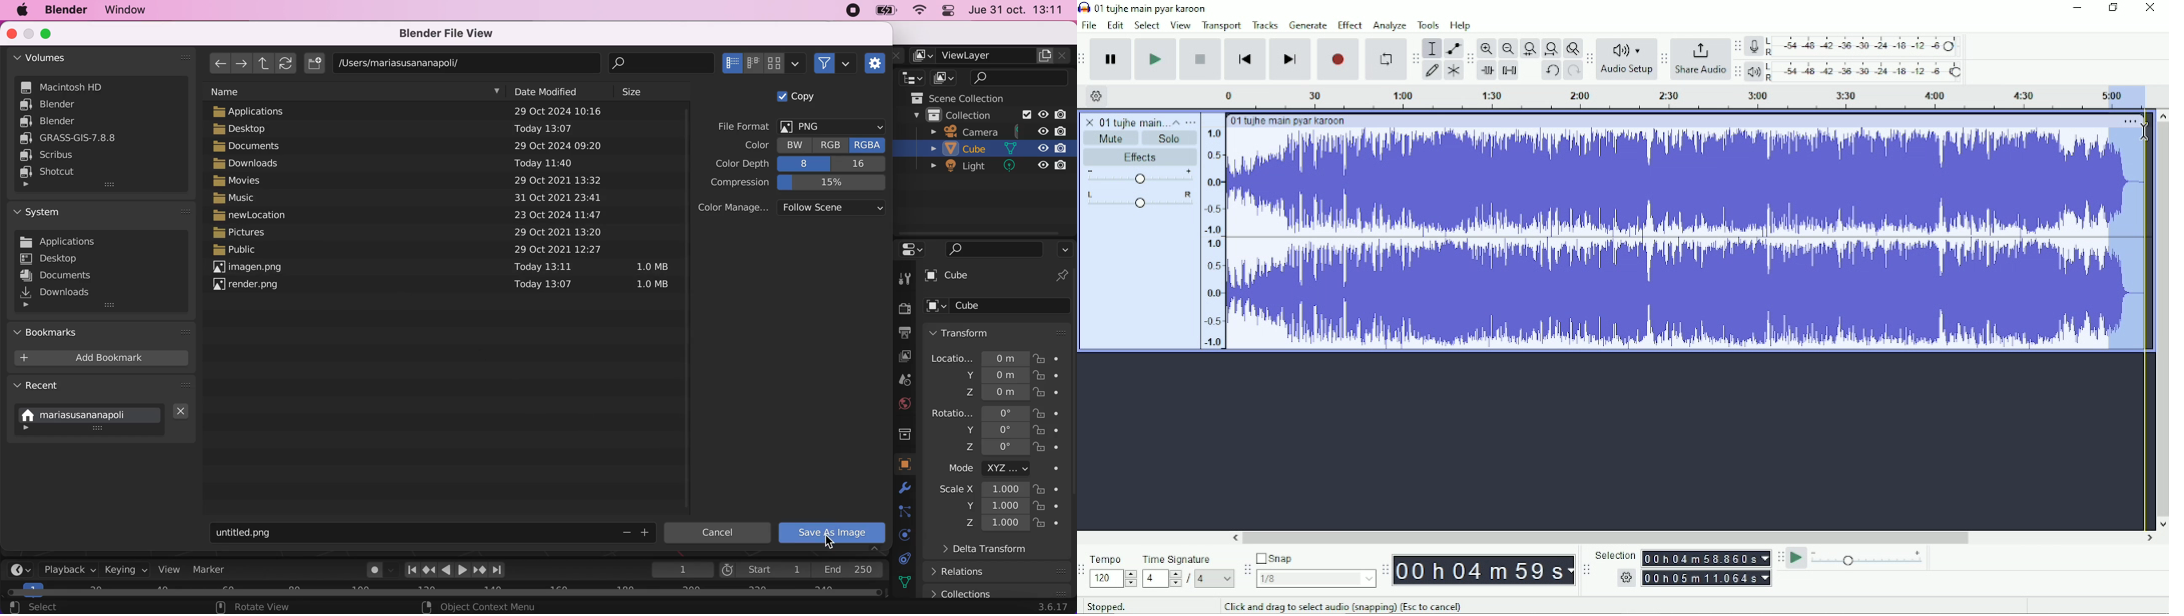 The image size is (2184, 616). What do you see at coordinates (905, 465) in the screenshot?
I see `object` at bounding box center [905, 465].